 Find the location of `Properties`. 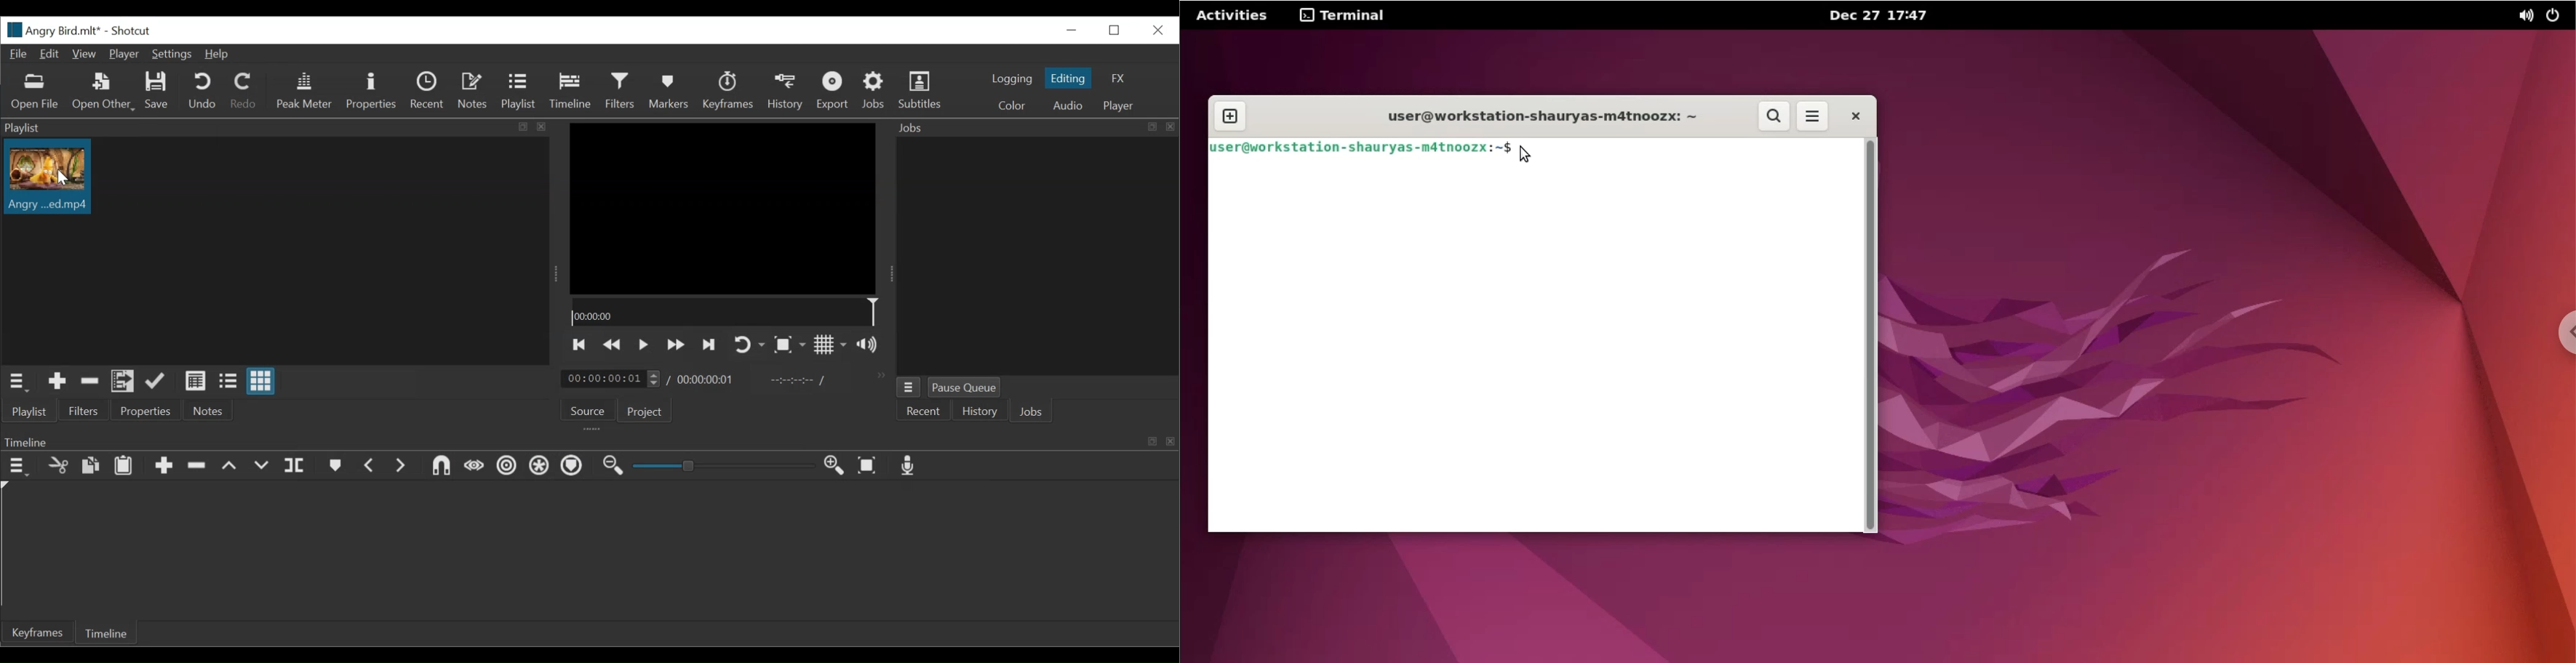

Properties is located at coordinates (144, 412).